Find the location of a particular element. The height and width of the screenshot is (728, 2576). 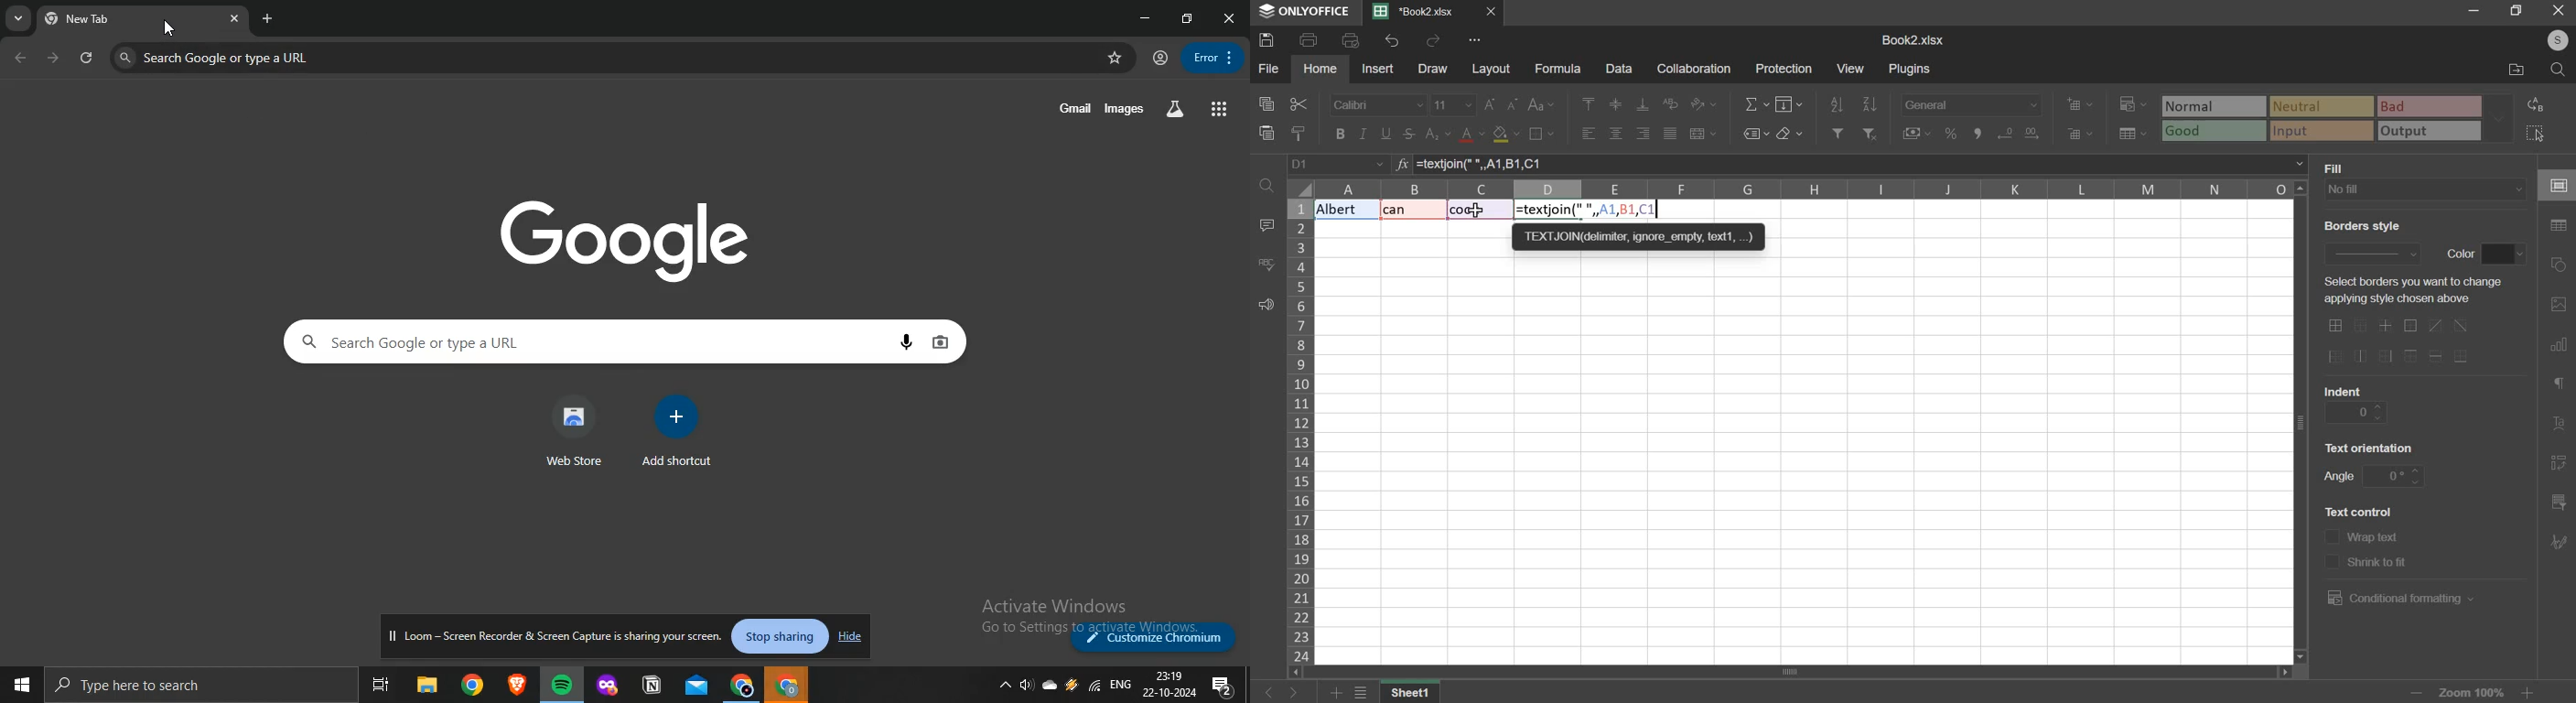

comment is located at coordinates (1266, 225).